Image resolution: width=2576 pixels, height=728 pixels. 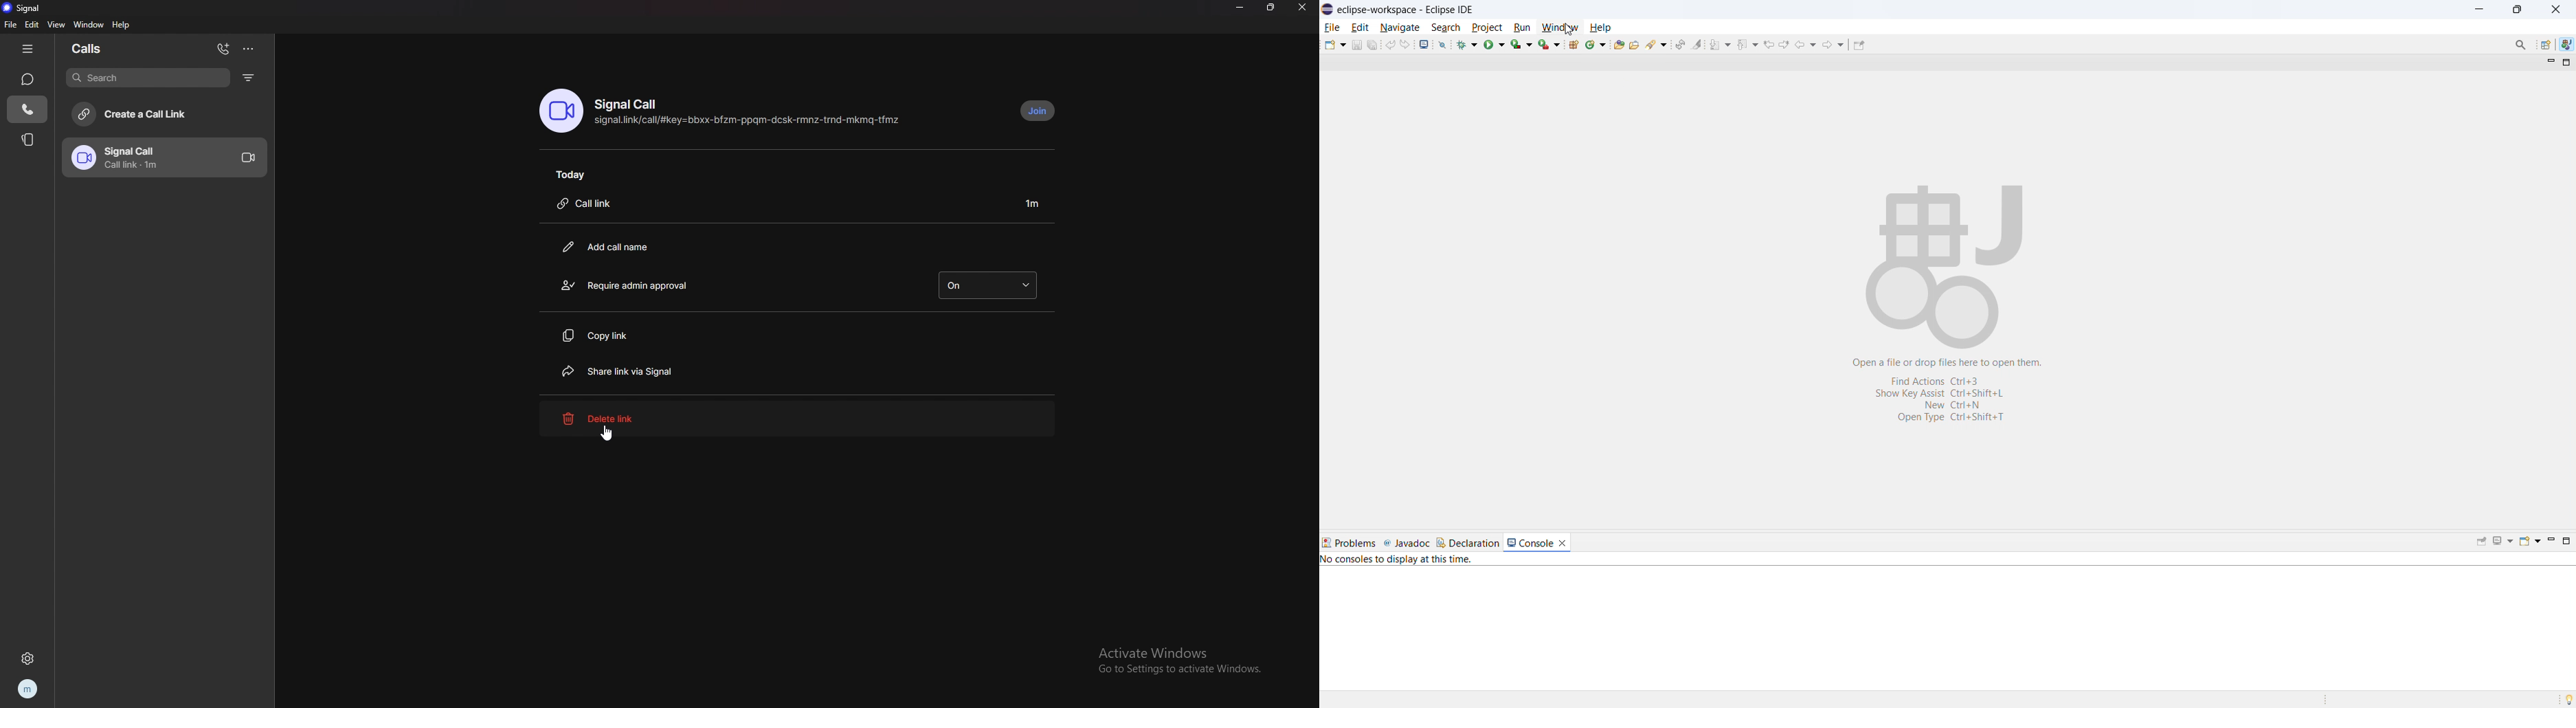 I want to click on open console, so click(x=2529, y=541).